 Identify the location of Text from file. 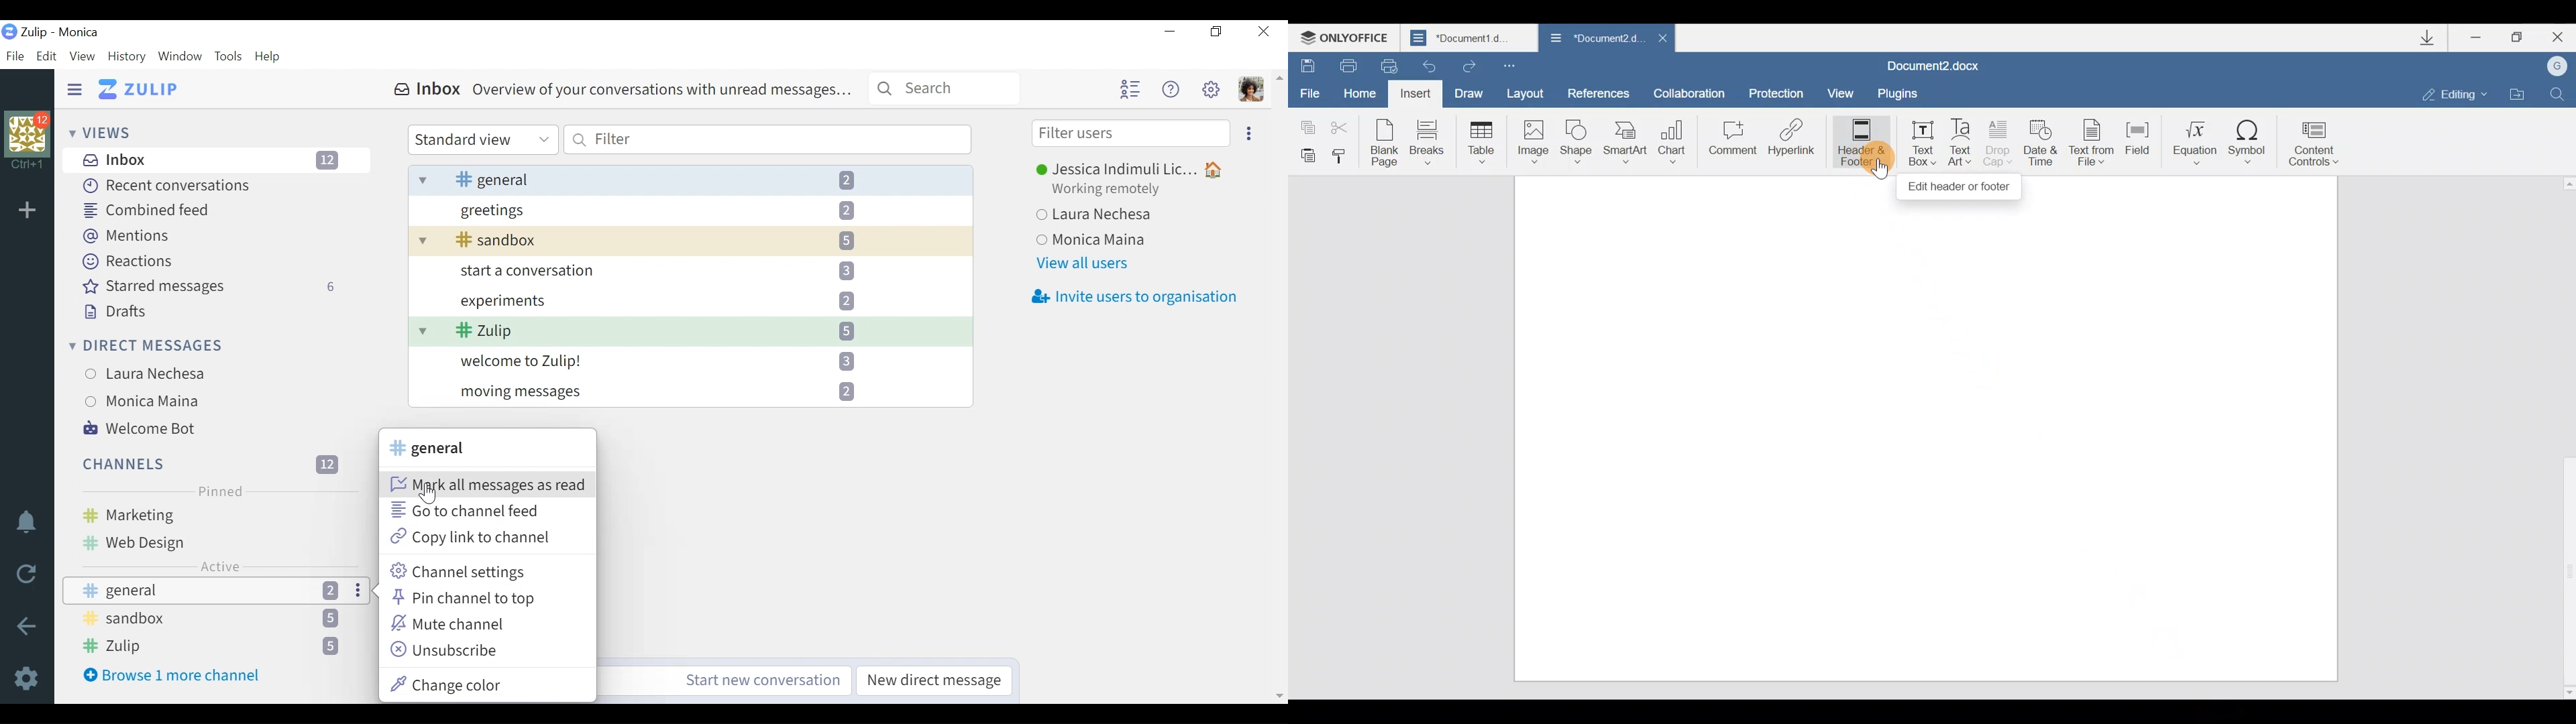
(2088, 139).